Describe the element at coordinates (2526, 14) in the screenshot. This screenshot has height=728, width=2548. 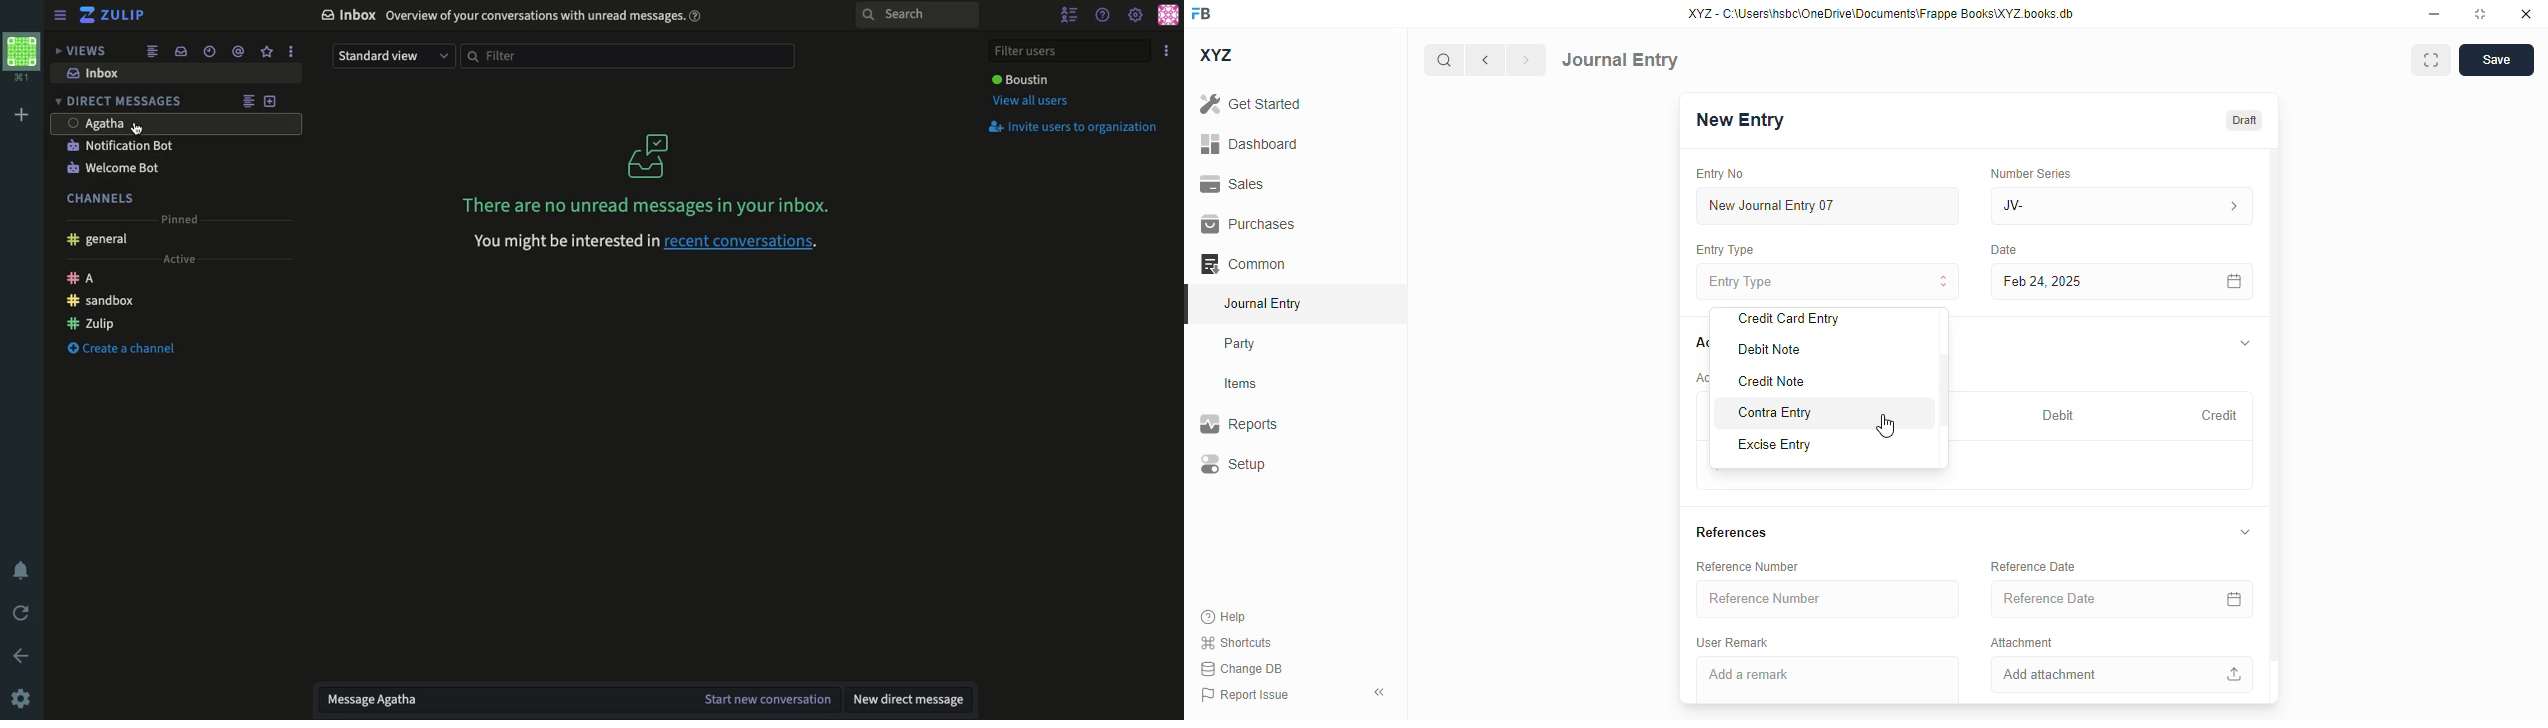
I see `close` at that location.